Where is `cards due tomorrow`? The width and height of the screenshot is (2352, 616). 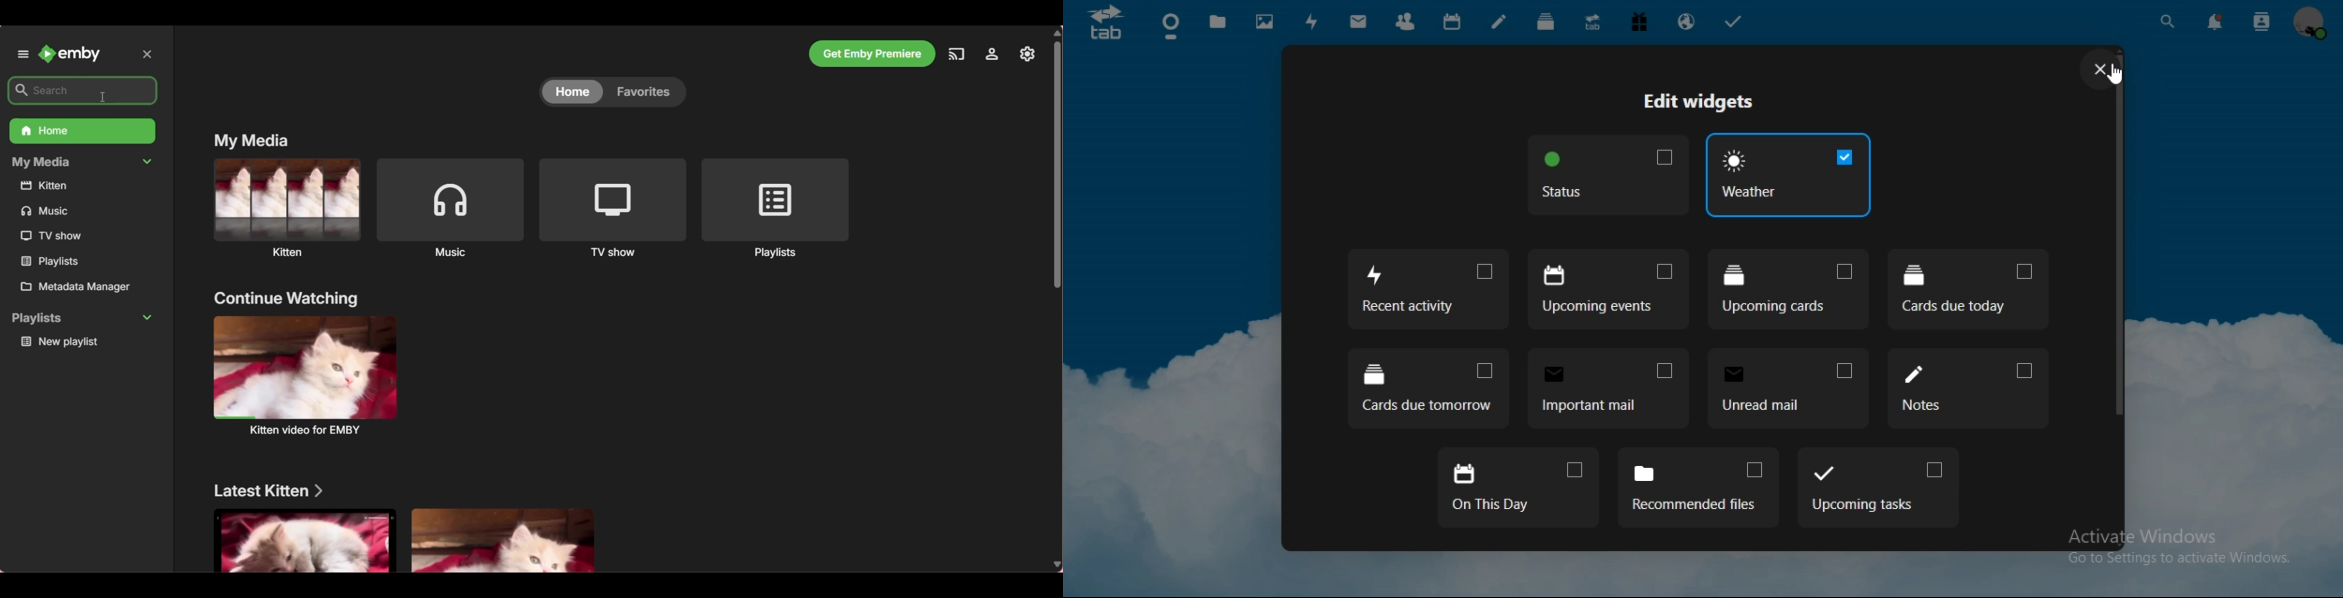 cards due tomorrow is located at coordinates (1428, 390).